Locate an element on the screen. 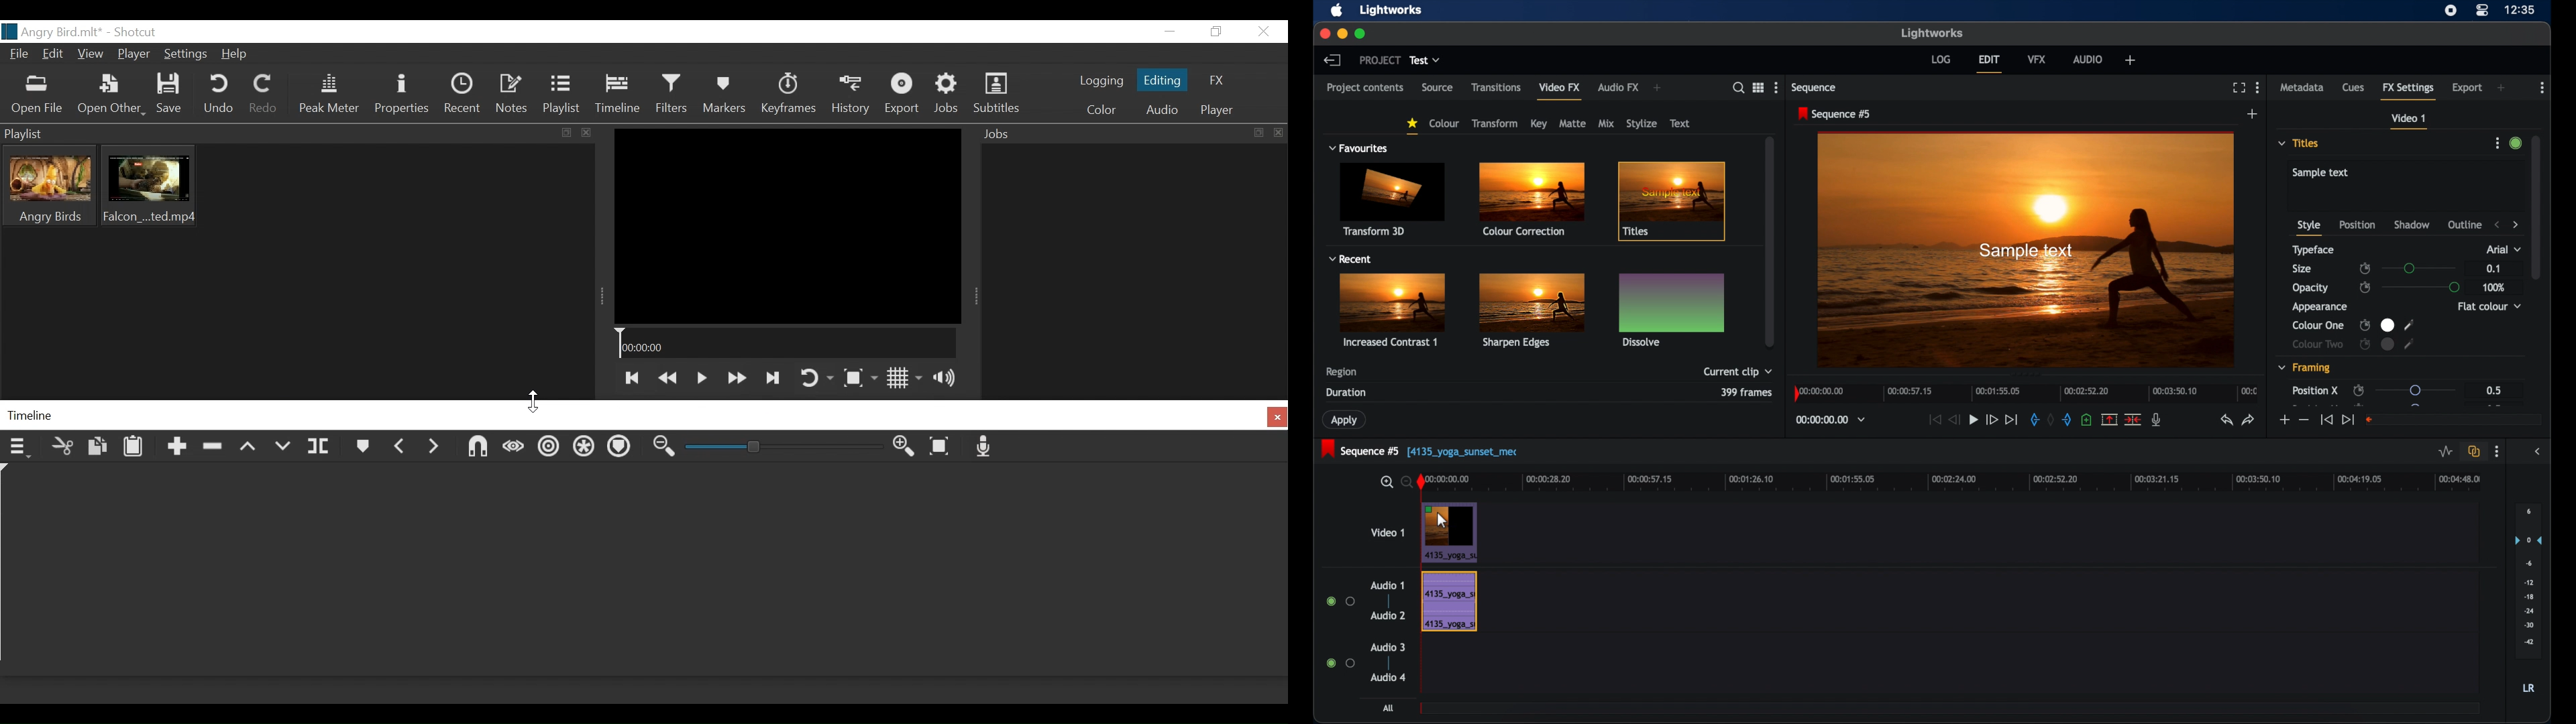 The height and width of the screenshot is (728, 2576). key is located at coordinates (1539, 123).